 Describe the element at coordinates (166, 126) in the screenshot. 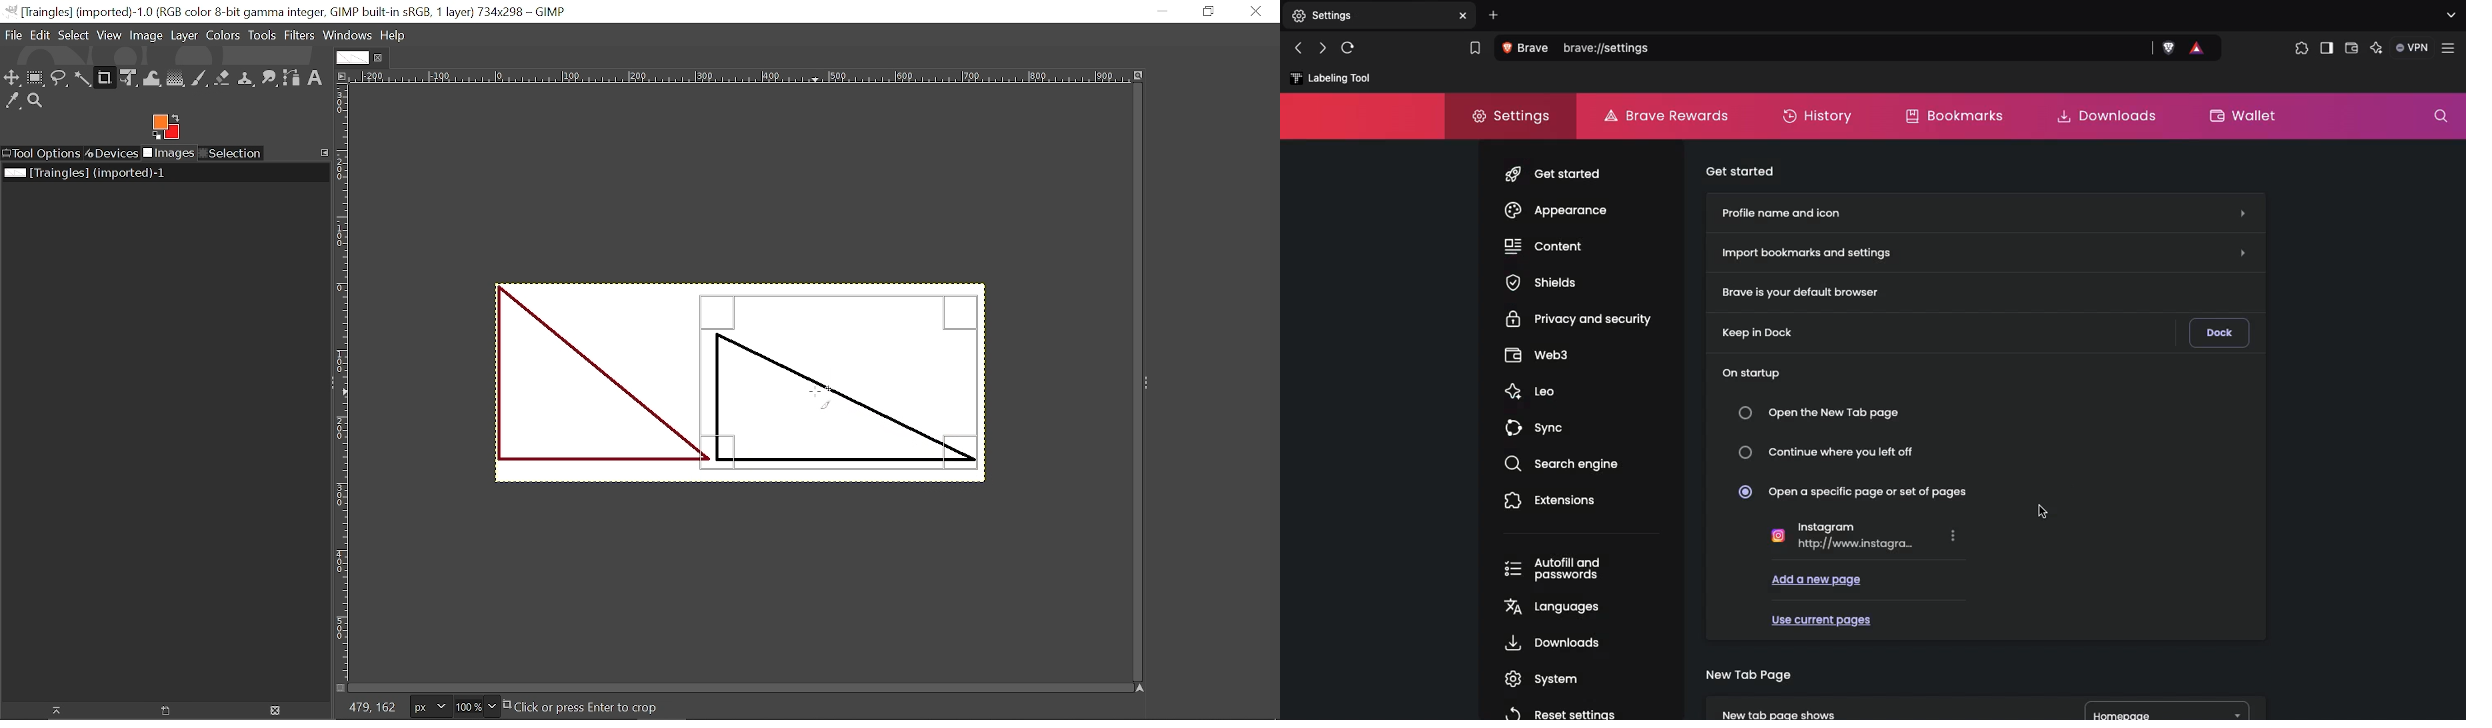

I see `The active foreground color` at that location.